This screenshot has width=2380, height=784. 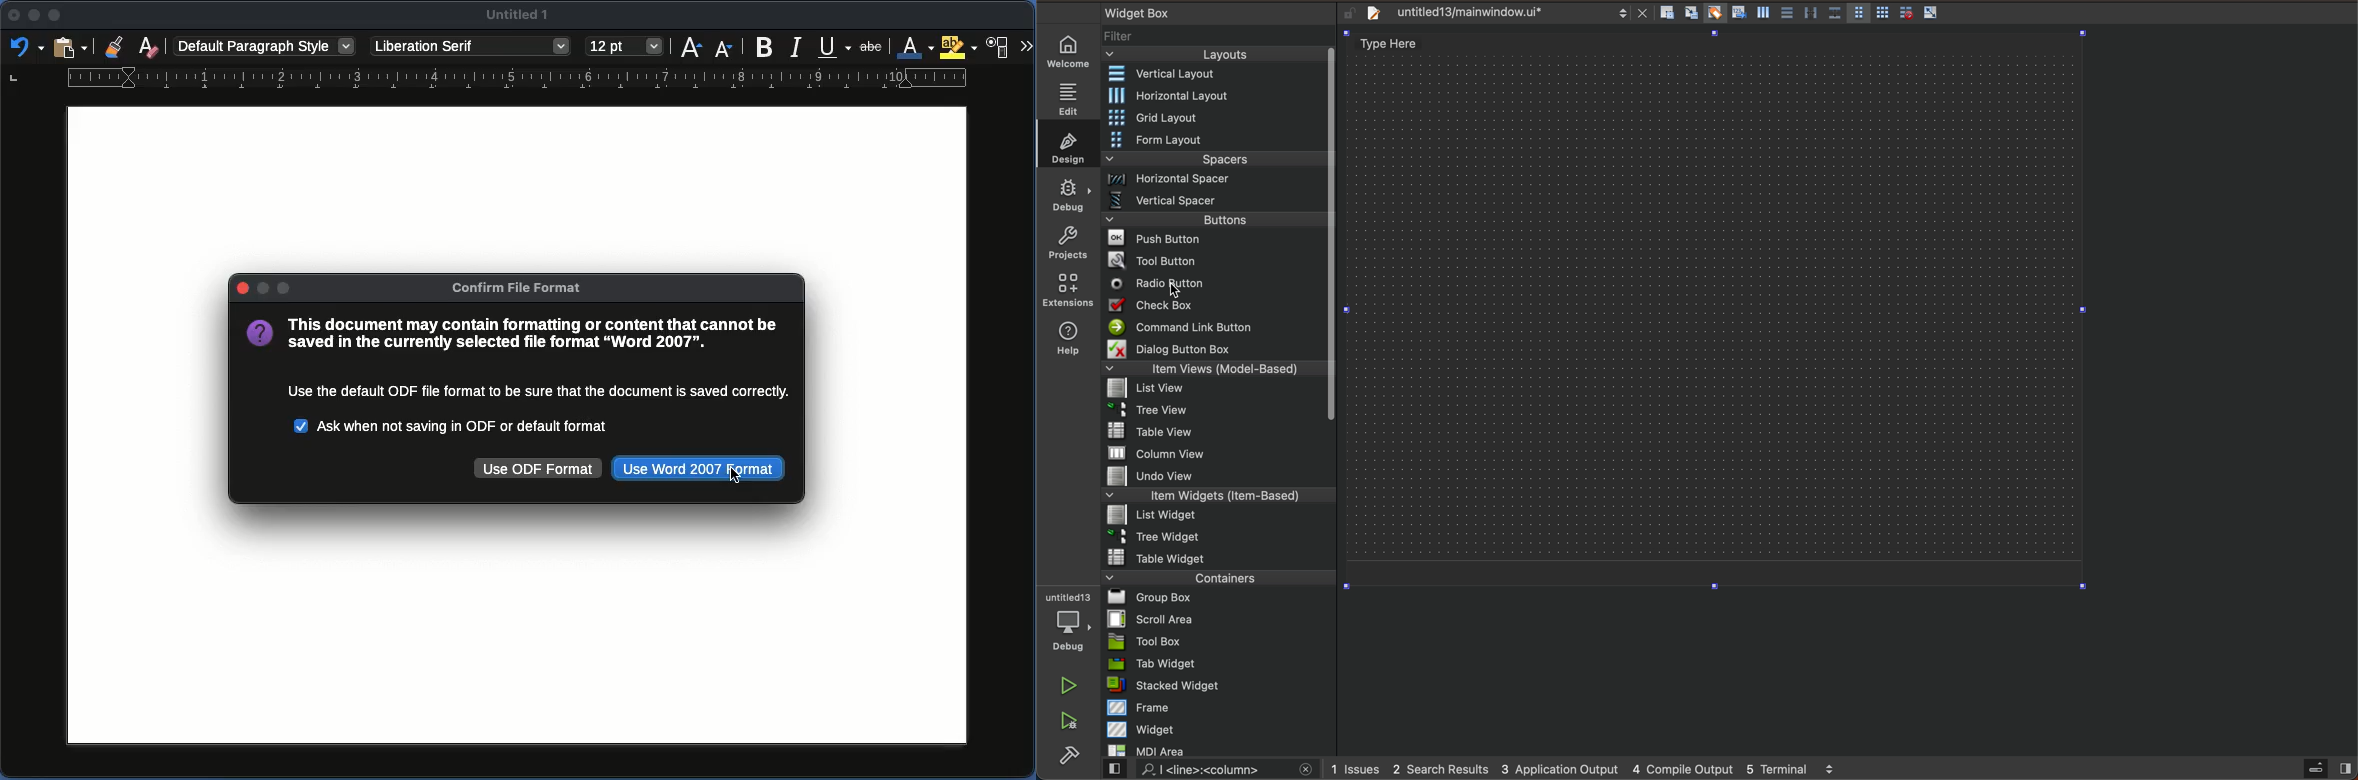 I want to click on , so click(x=1859, y=13).